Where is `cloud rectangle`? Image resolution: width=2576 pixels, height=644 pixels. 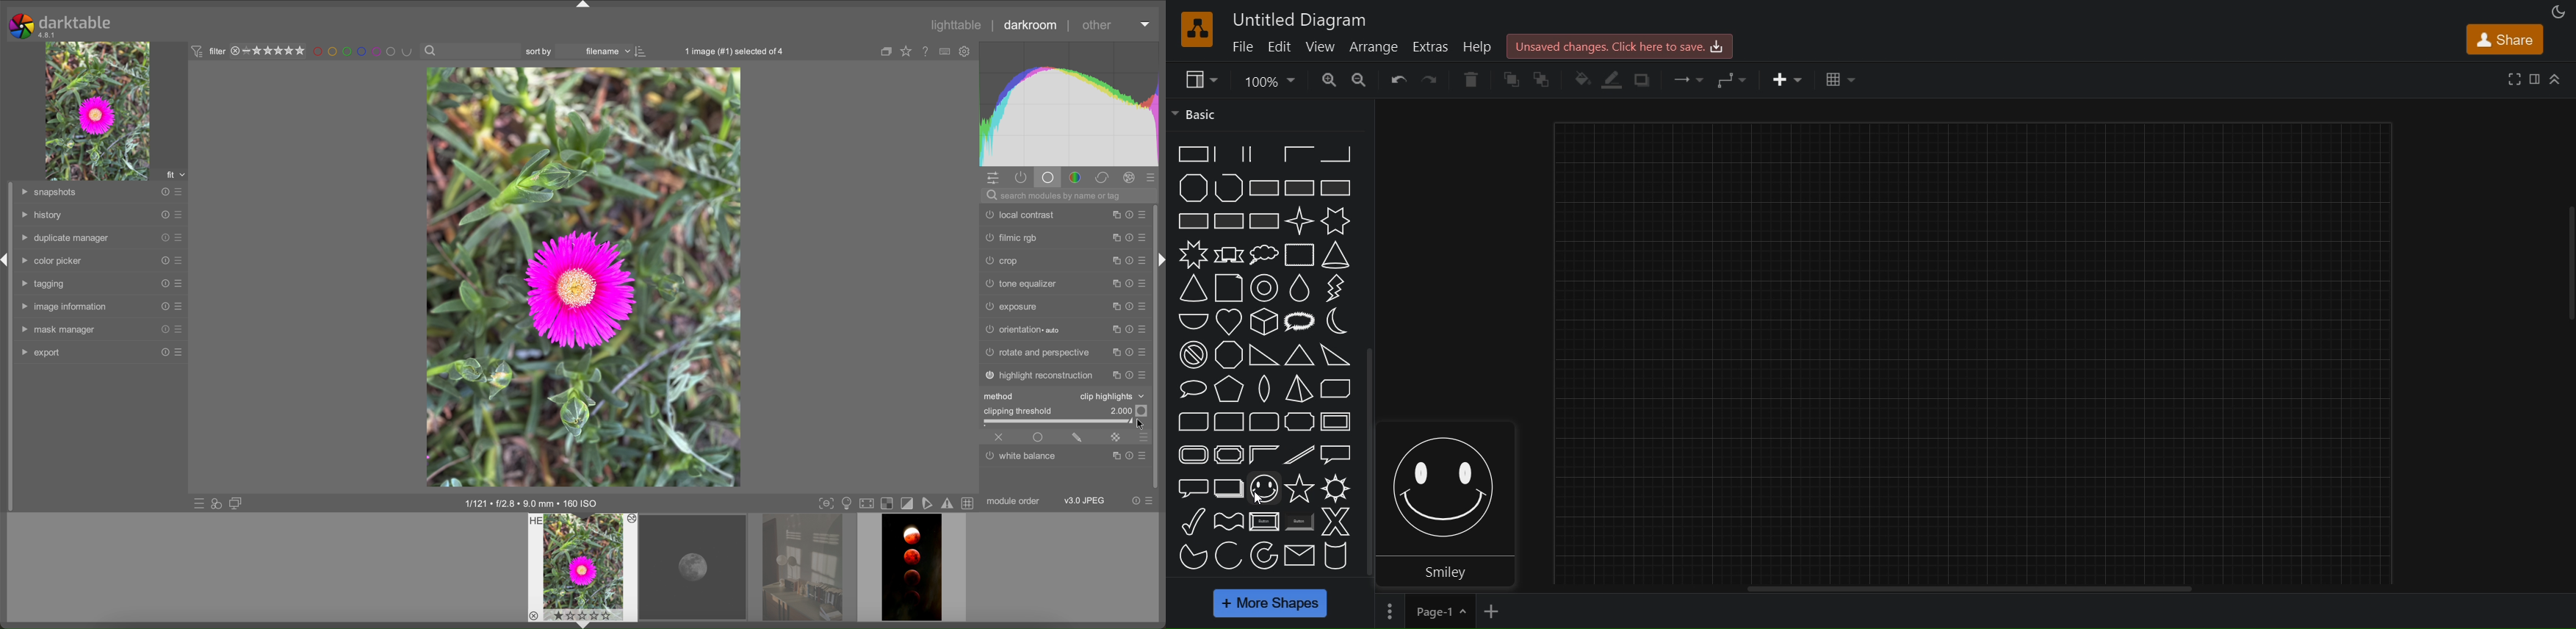
cloud rectangle is located at coordinates (1301, 255).